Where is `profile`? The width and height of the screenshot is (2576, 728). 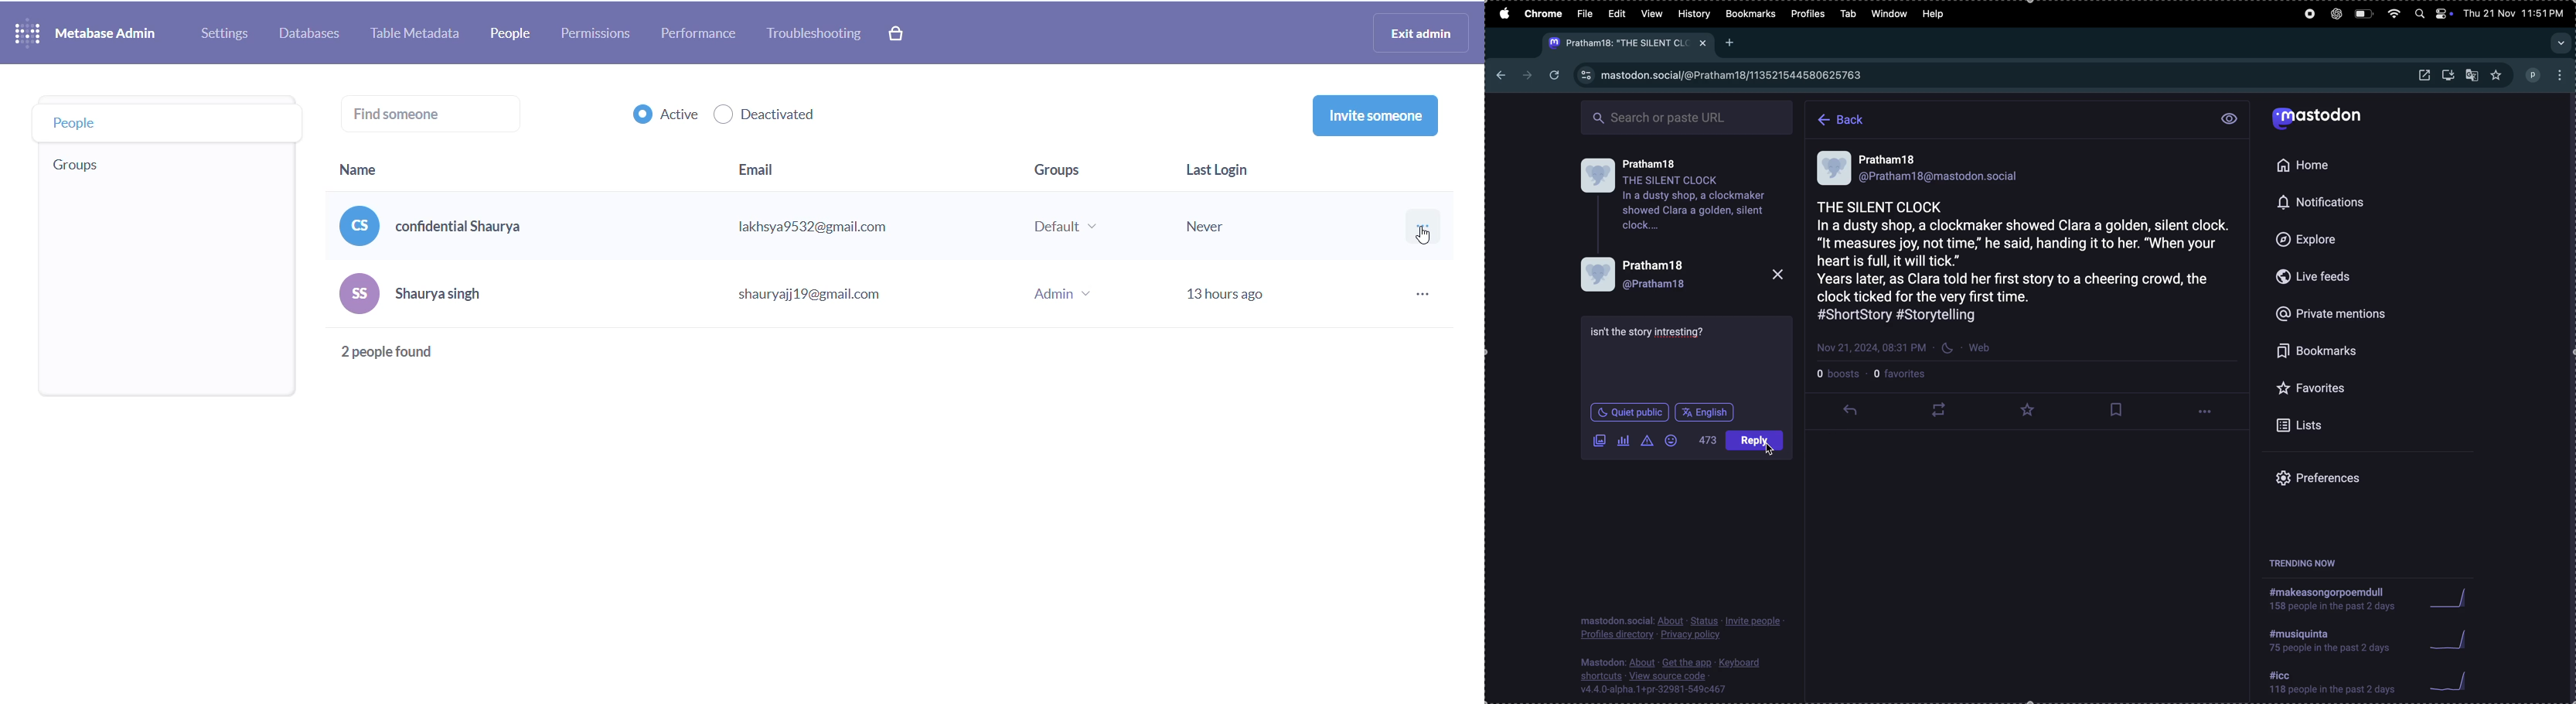
profile is located at coordinates (1810, 14).